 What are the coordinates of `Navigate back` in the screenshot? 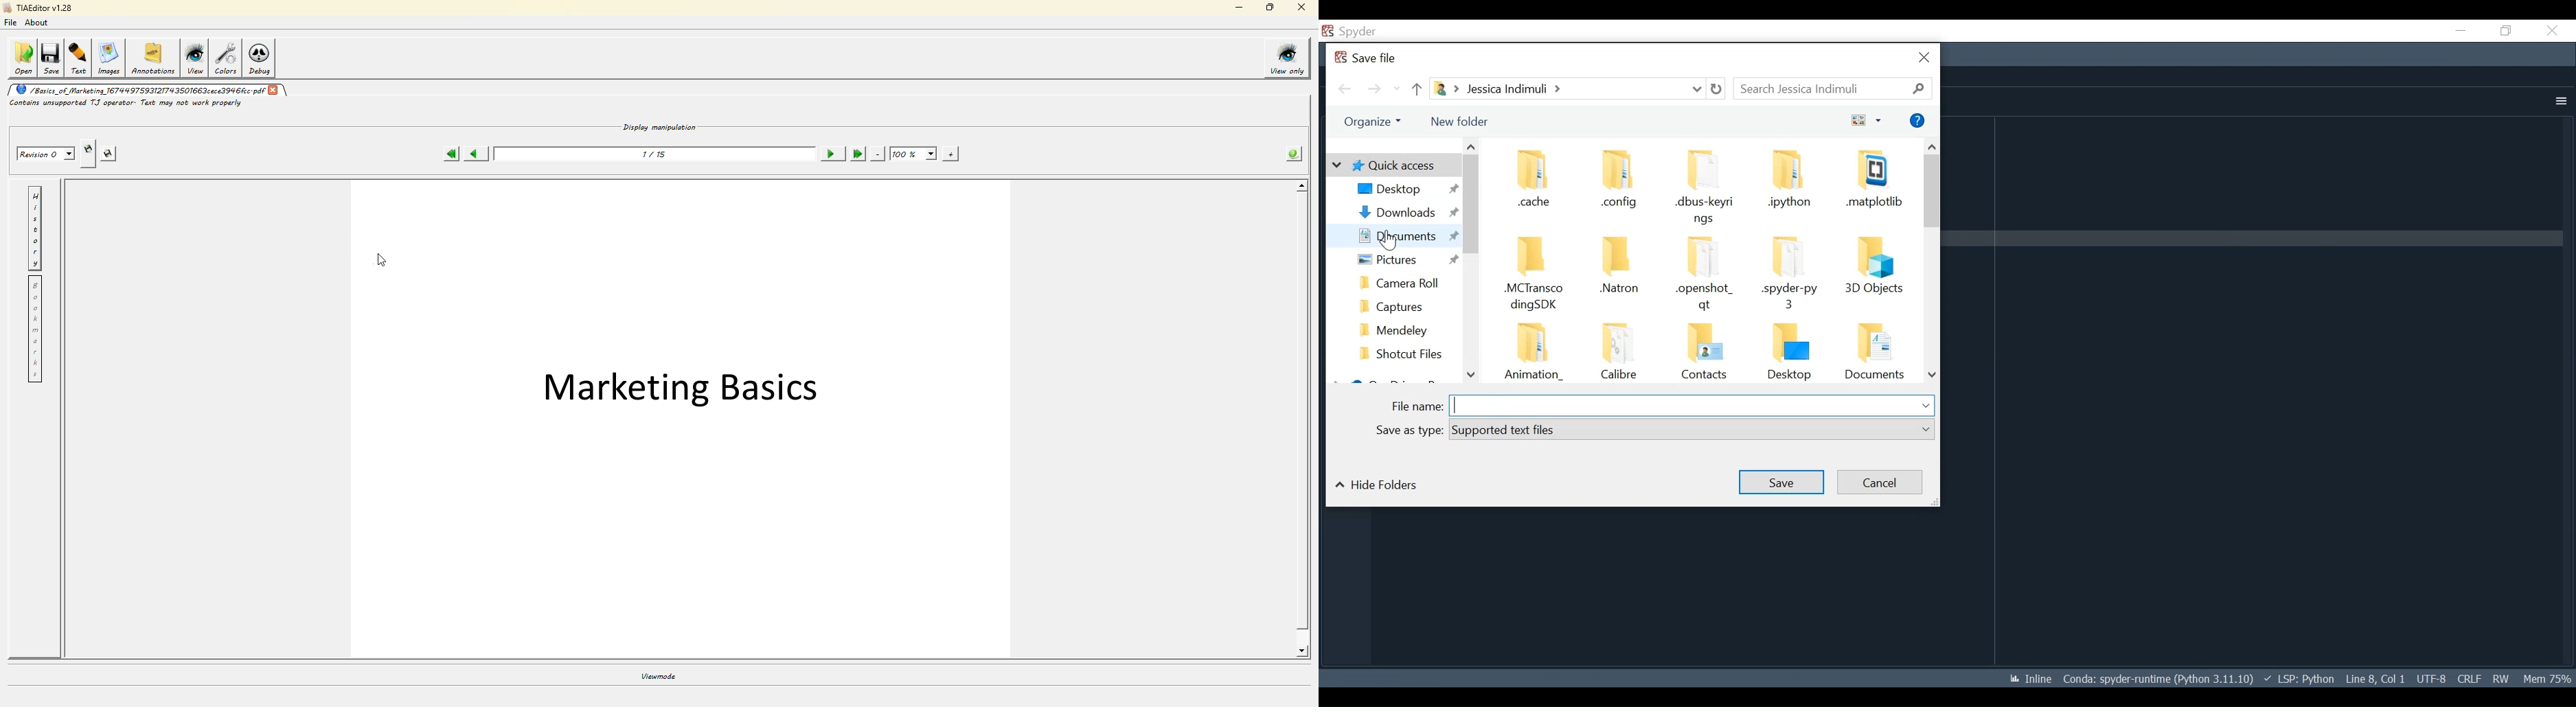 It's located at (1345, 89).